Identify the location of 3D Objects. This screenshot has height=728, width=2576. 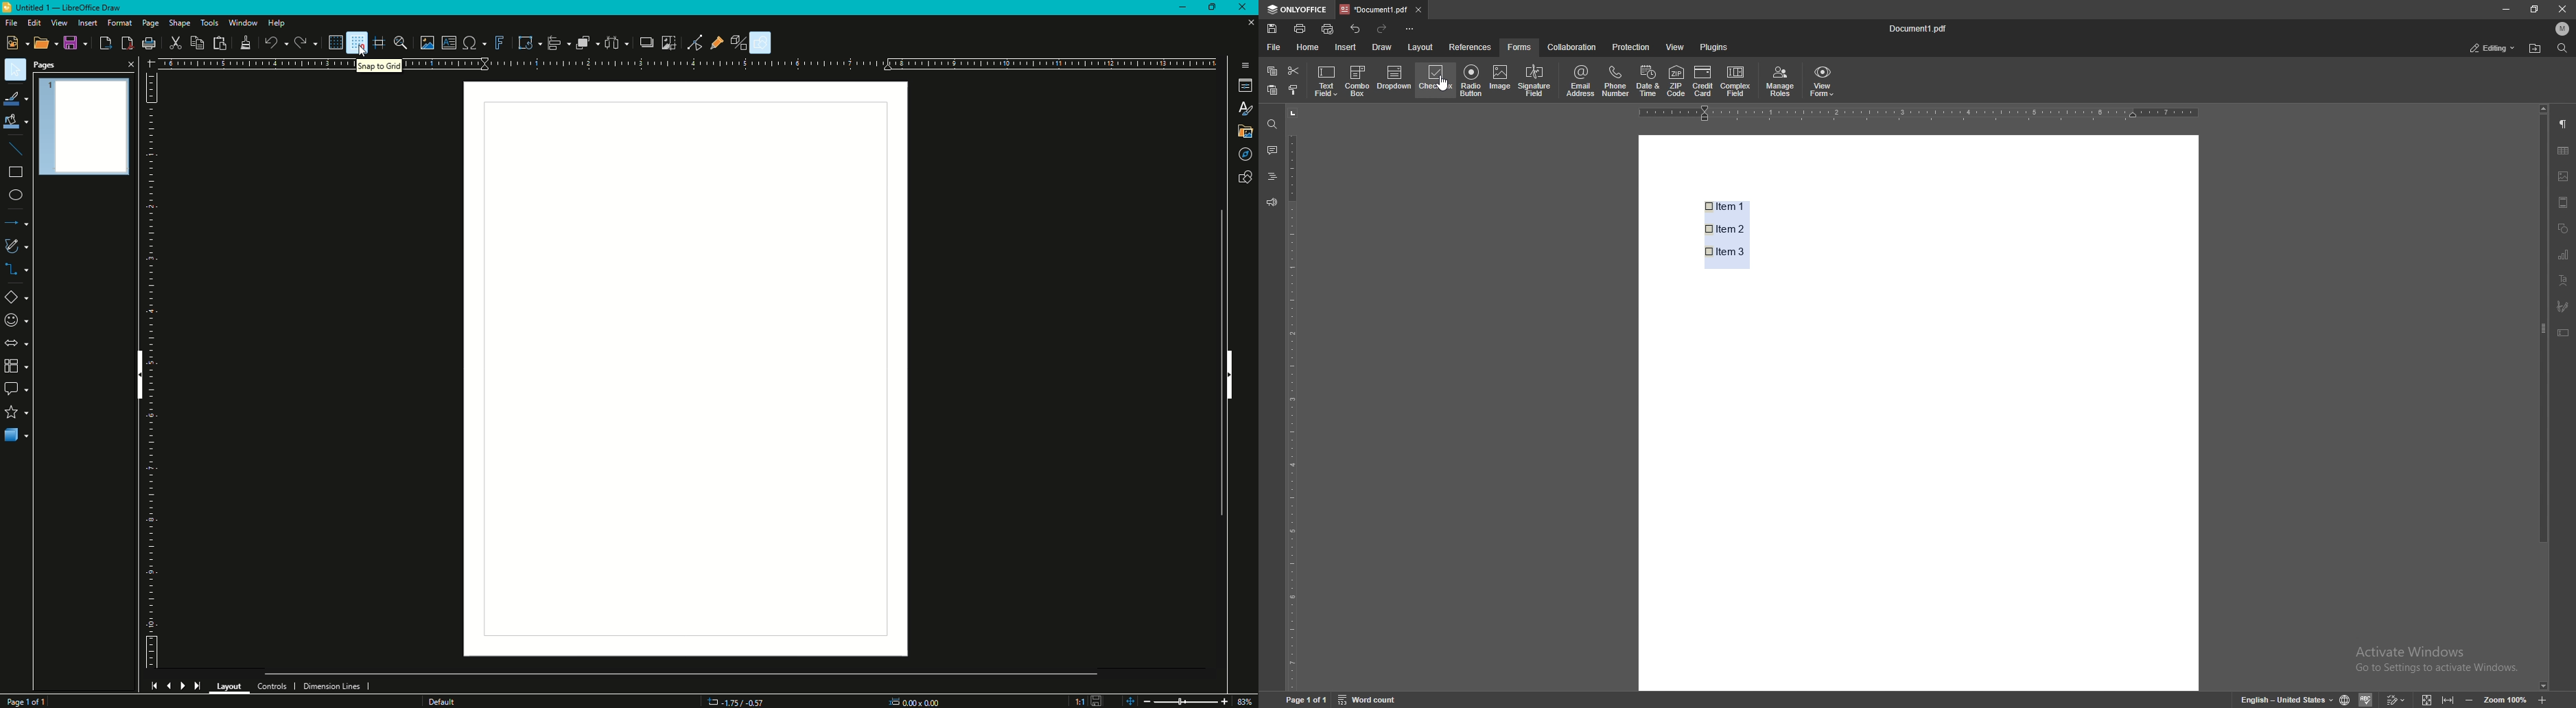
(20, 437).